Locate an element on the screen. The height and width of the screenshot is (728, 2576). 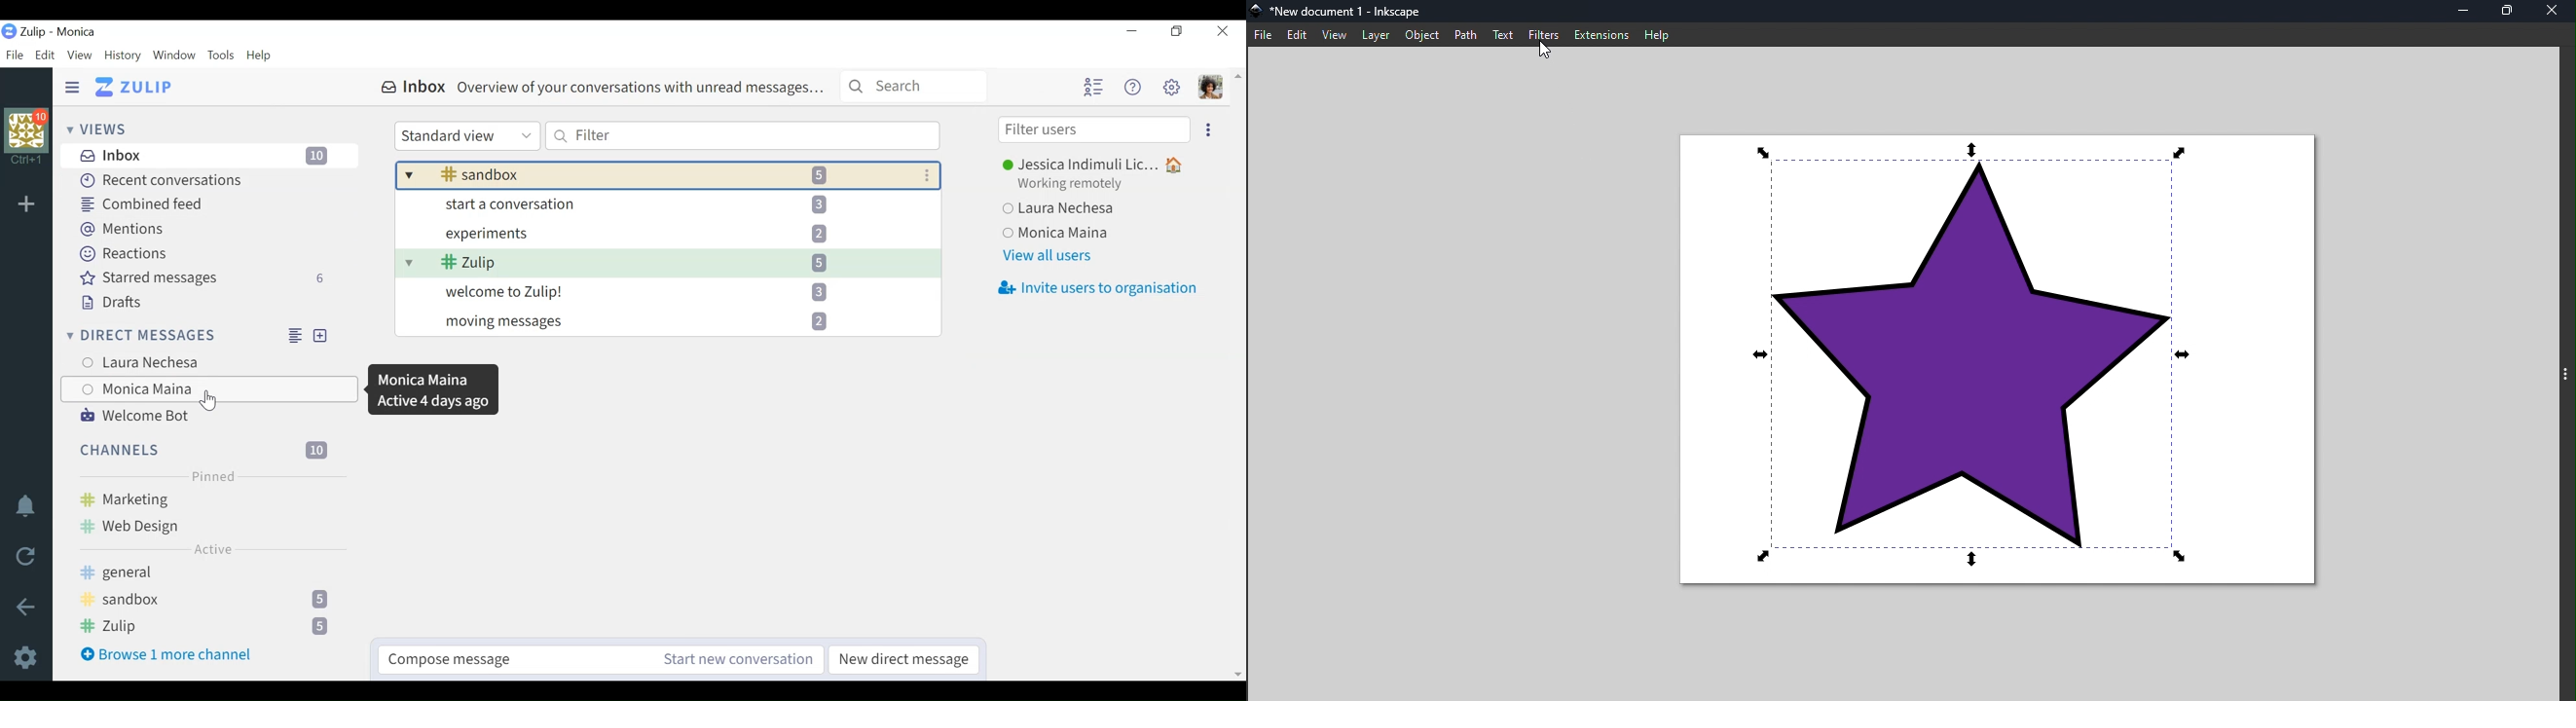
Filter is located at coordinates (741, 136).